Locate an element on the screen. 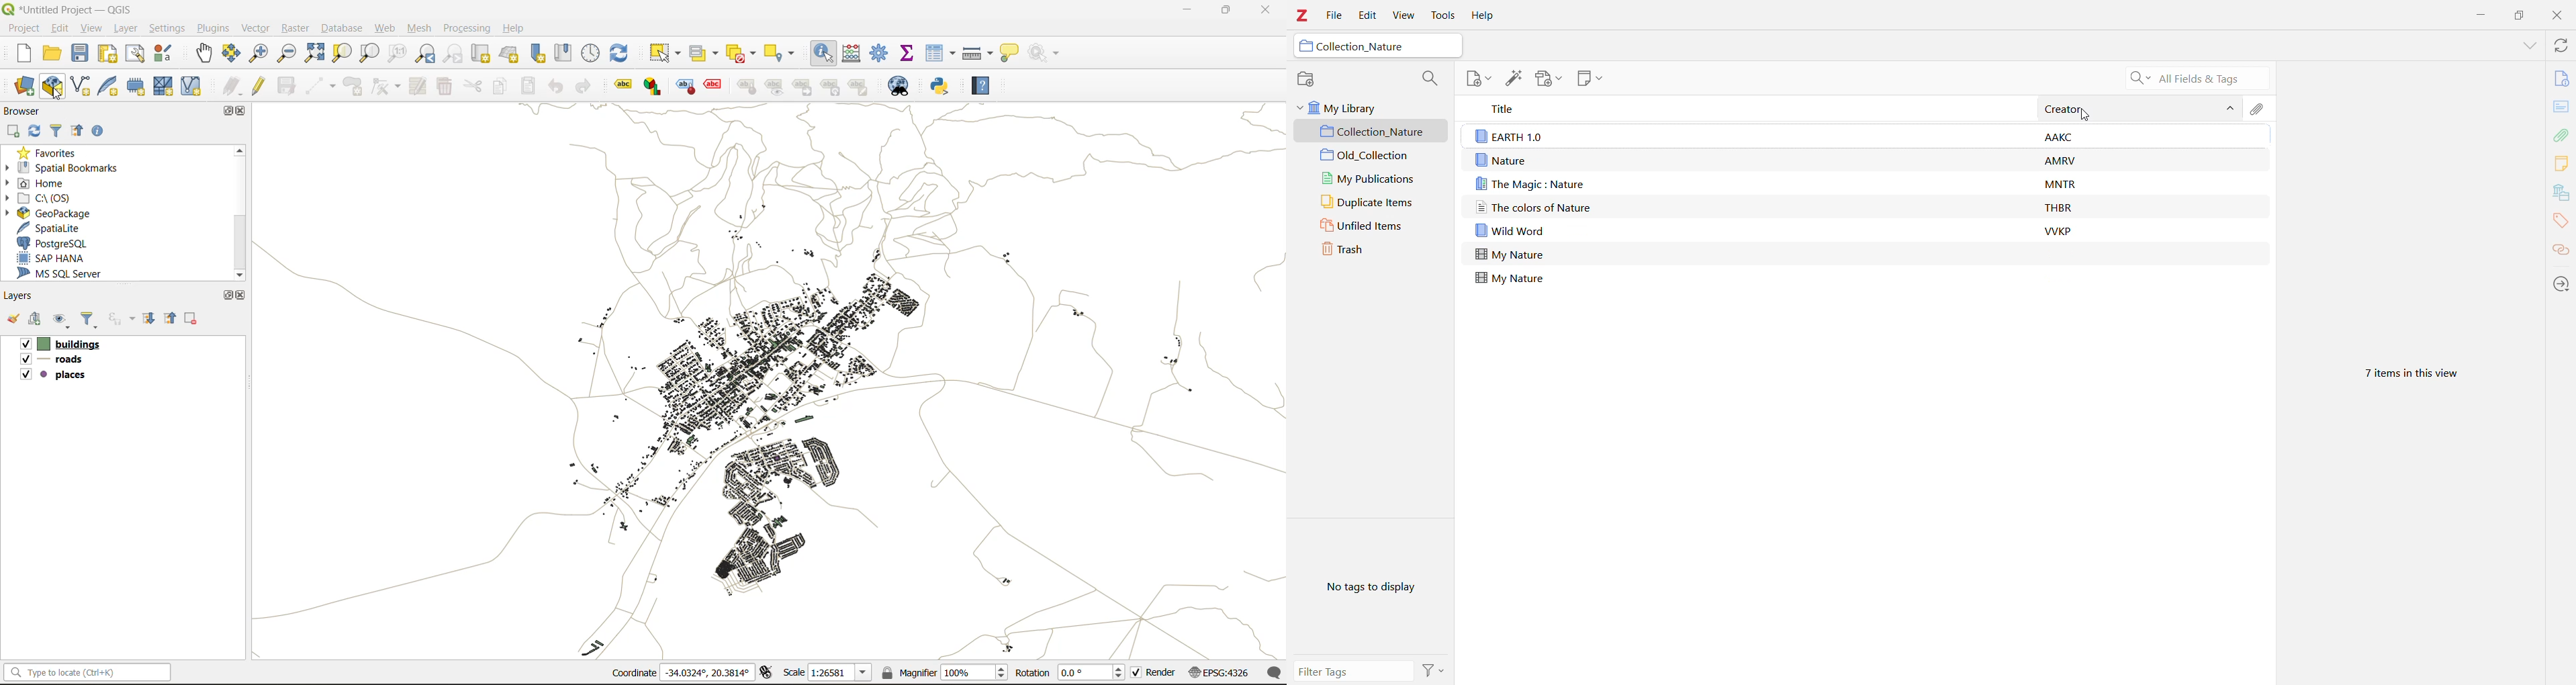 The height and width of the screenshot is (700, 2576). Abstract is located at coordinates (2561, 107).